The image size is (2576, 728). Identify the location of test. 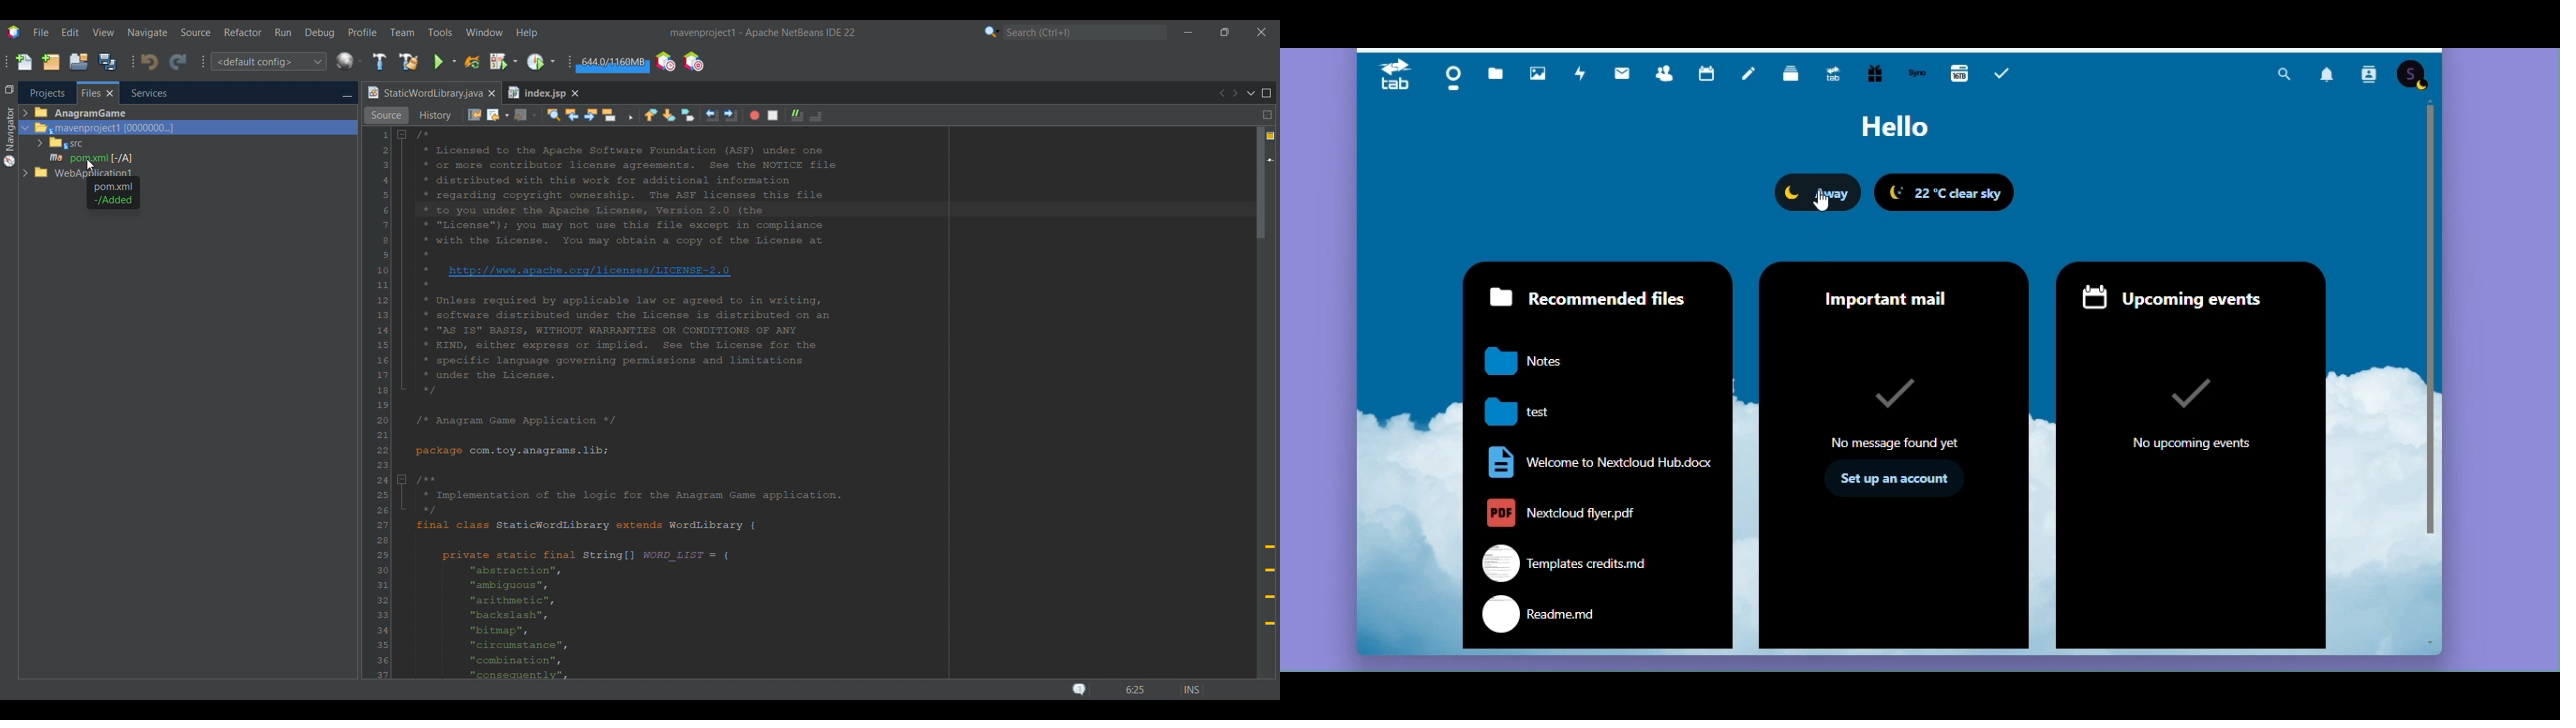
(1539, 409).